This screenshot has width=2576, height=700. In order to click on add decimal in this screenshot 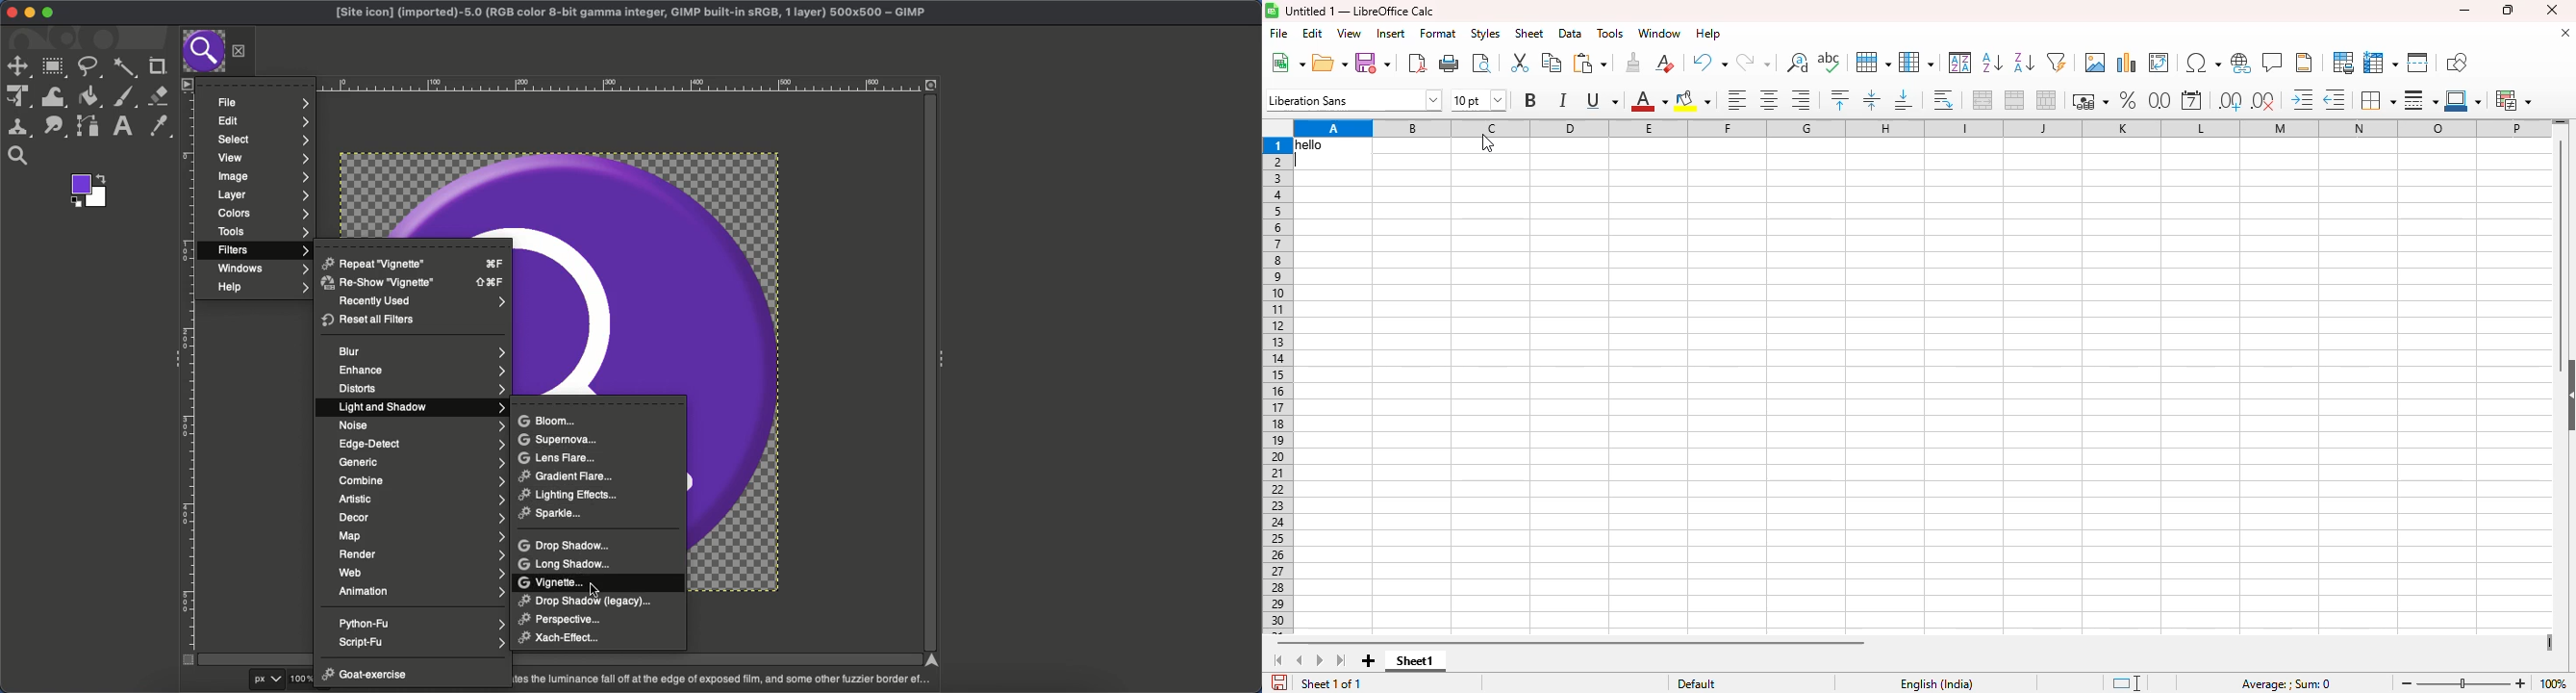, I will do `click(2231, 101)`.